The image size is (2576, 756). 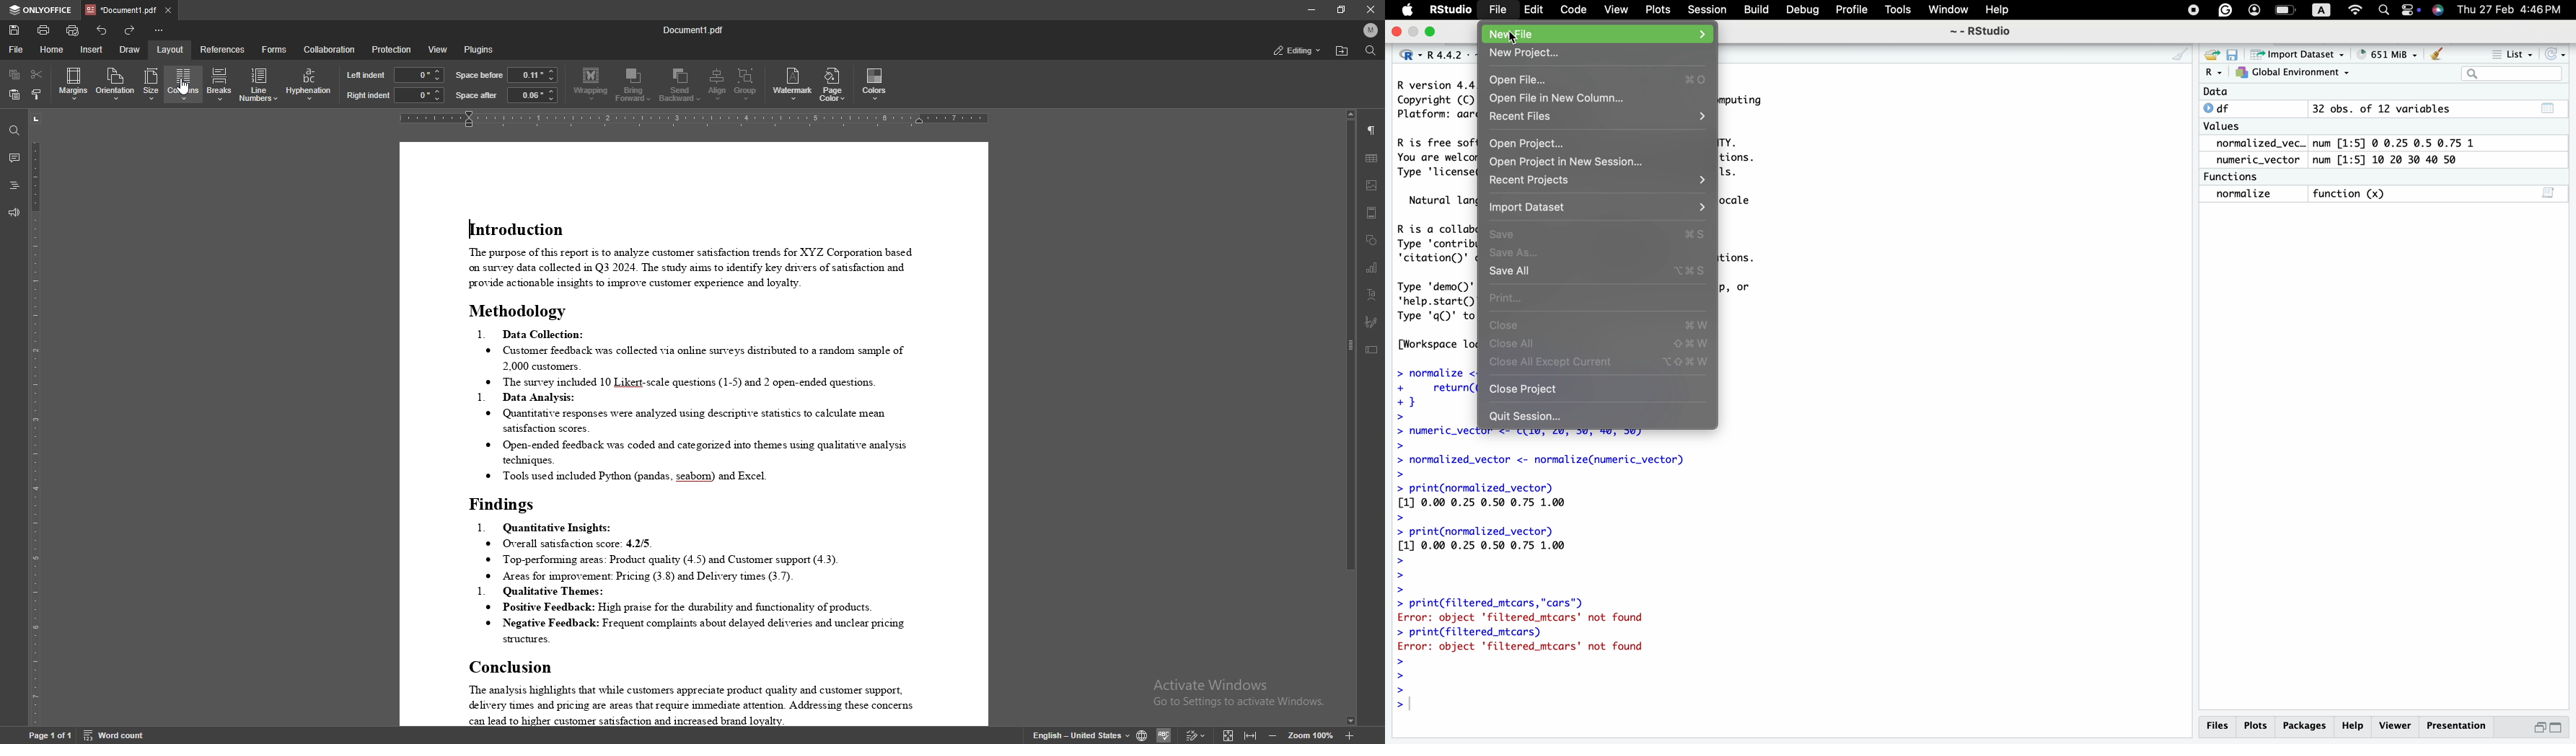 I want to click on chart, so click(x=1372, y=267).